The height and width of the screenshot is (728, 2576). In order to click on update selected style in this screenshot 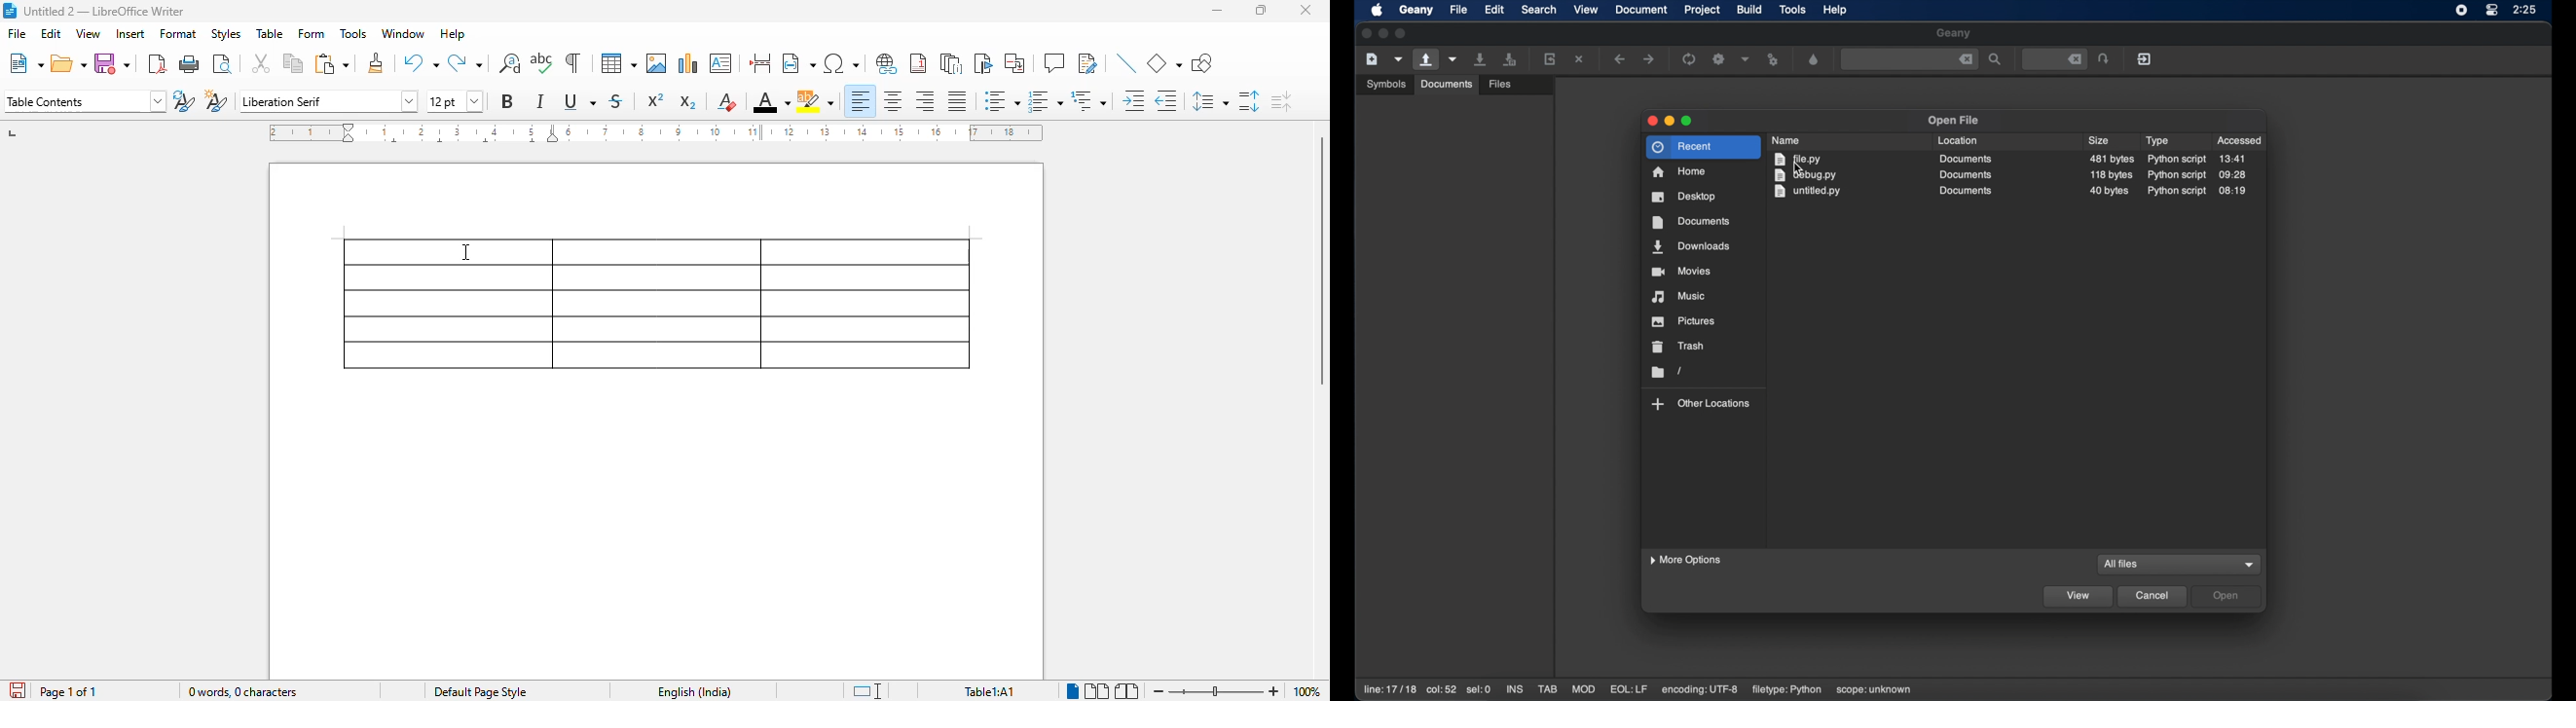, I will do `click(184, 100)`.